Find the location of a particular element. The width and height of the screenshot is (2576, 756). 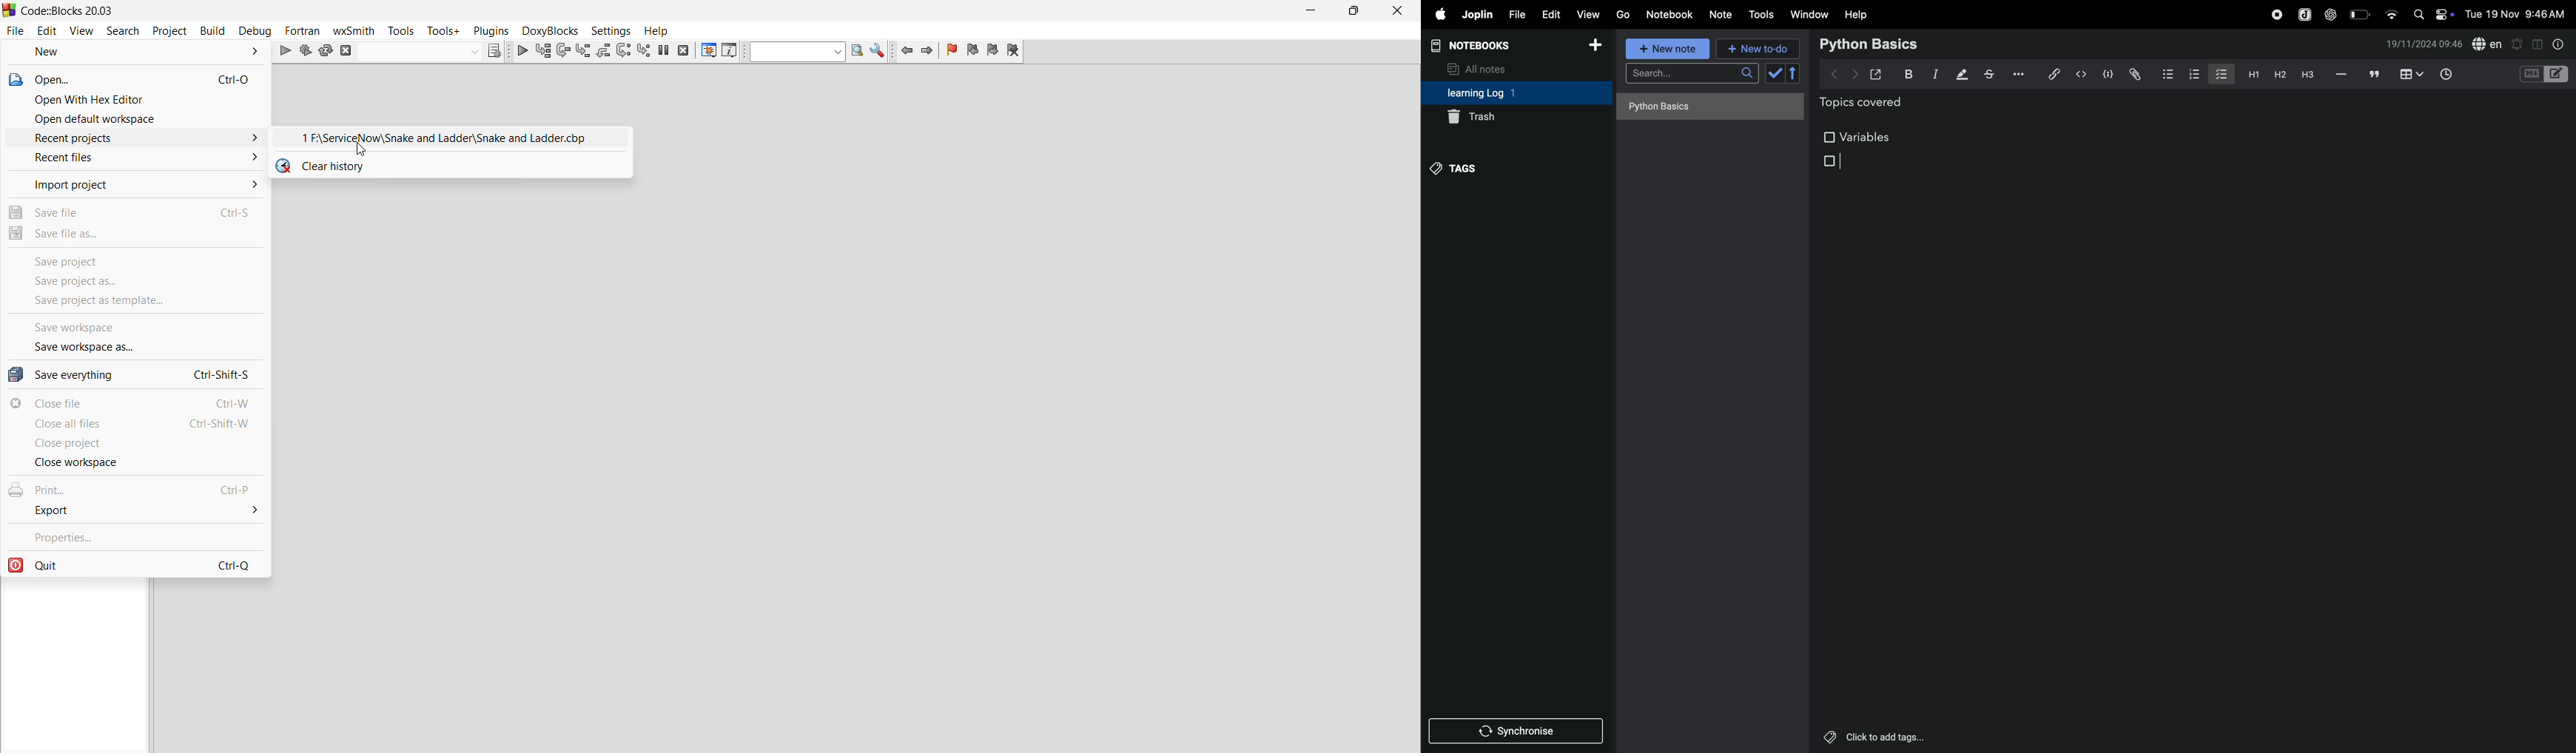

record is located at coordinates (2277, 13).